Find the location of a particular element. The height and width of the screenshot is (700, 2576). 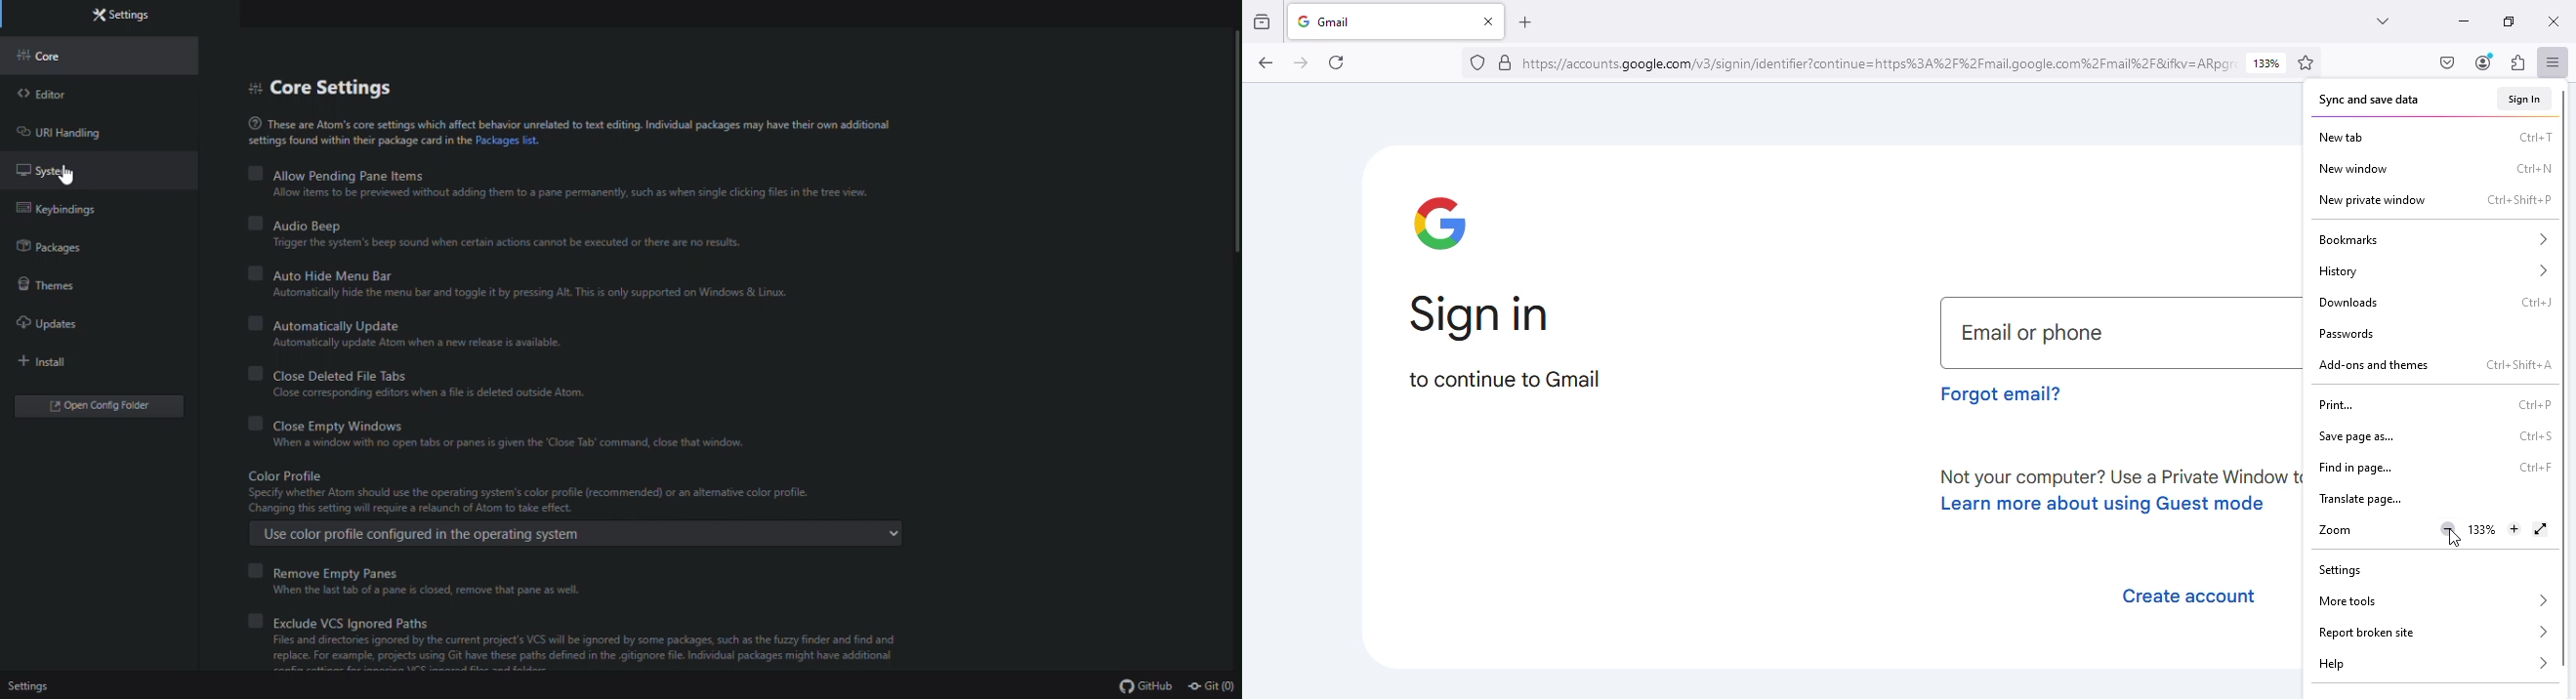

open a new tab is located at coordinates (1524, 22).